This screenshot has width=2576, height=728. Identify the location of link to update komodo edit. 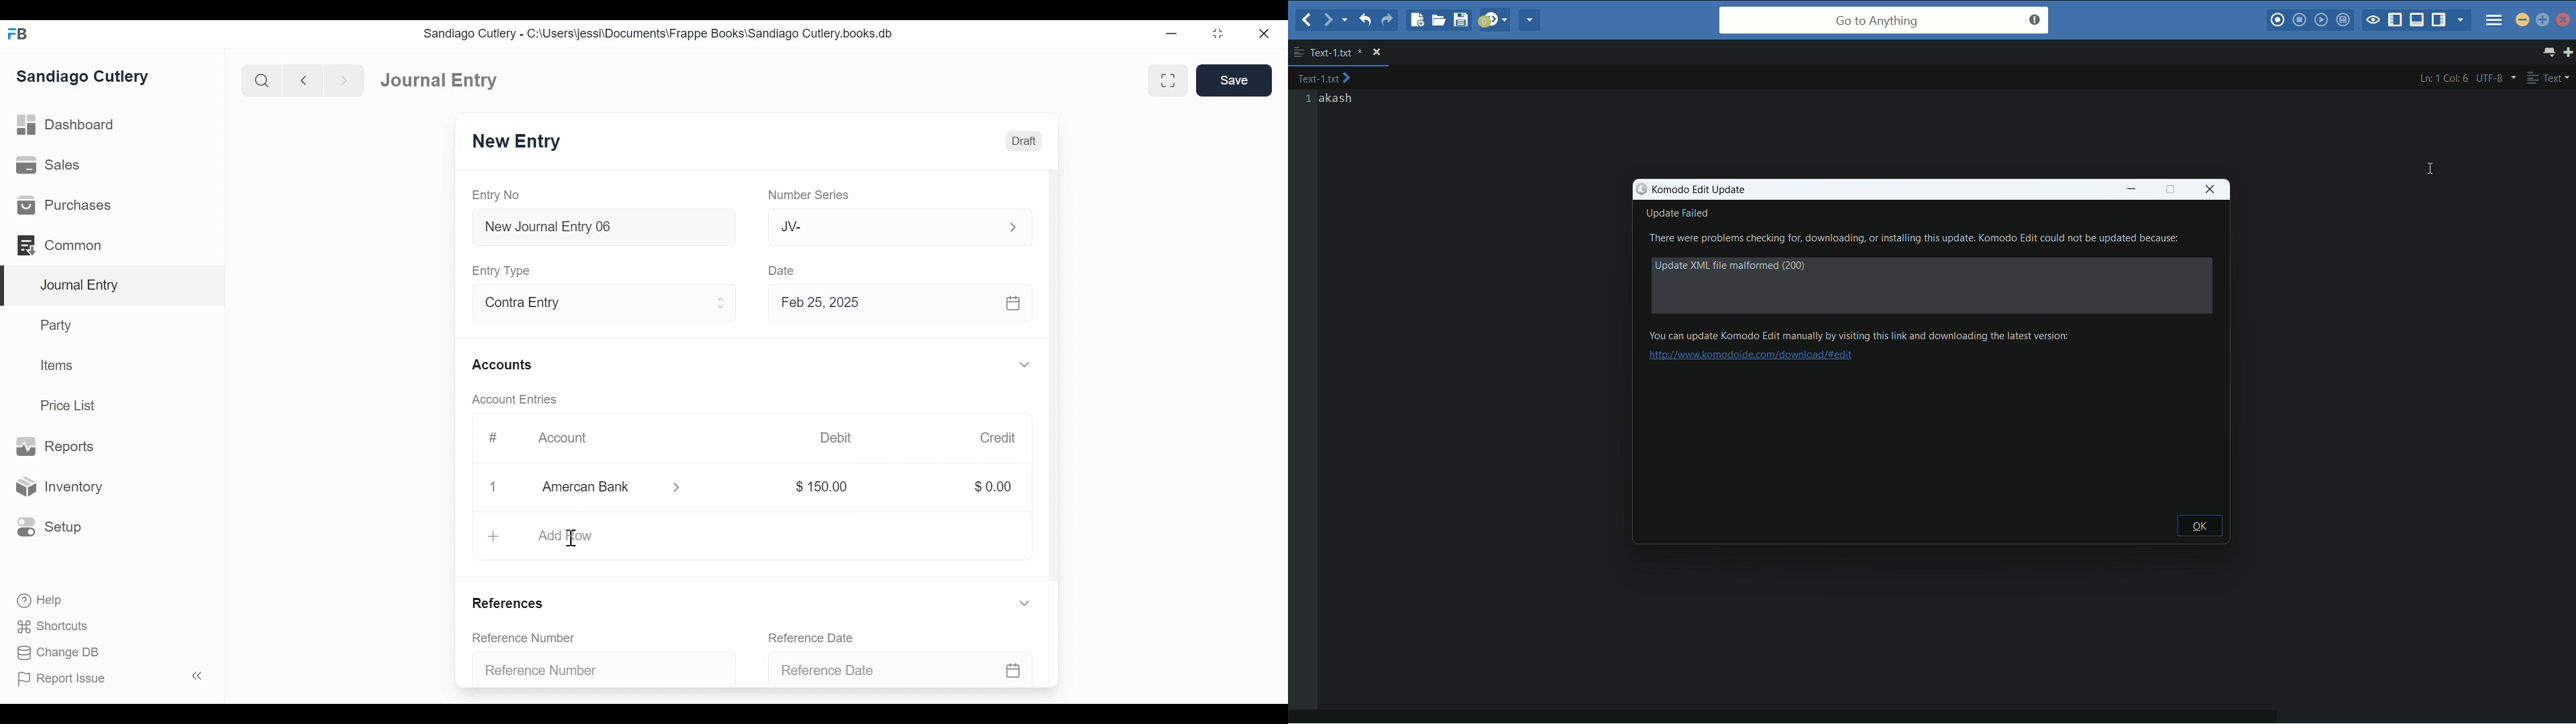
(1754, 355).